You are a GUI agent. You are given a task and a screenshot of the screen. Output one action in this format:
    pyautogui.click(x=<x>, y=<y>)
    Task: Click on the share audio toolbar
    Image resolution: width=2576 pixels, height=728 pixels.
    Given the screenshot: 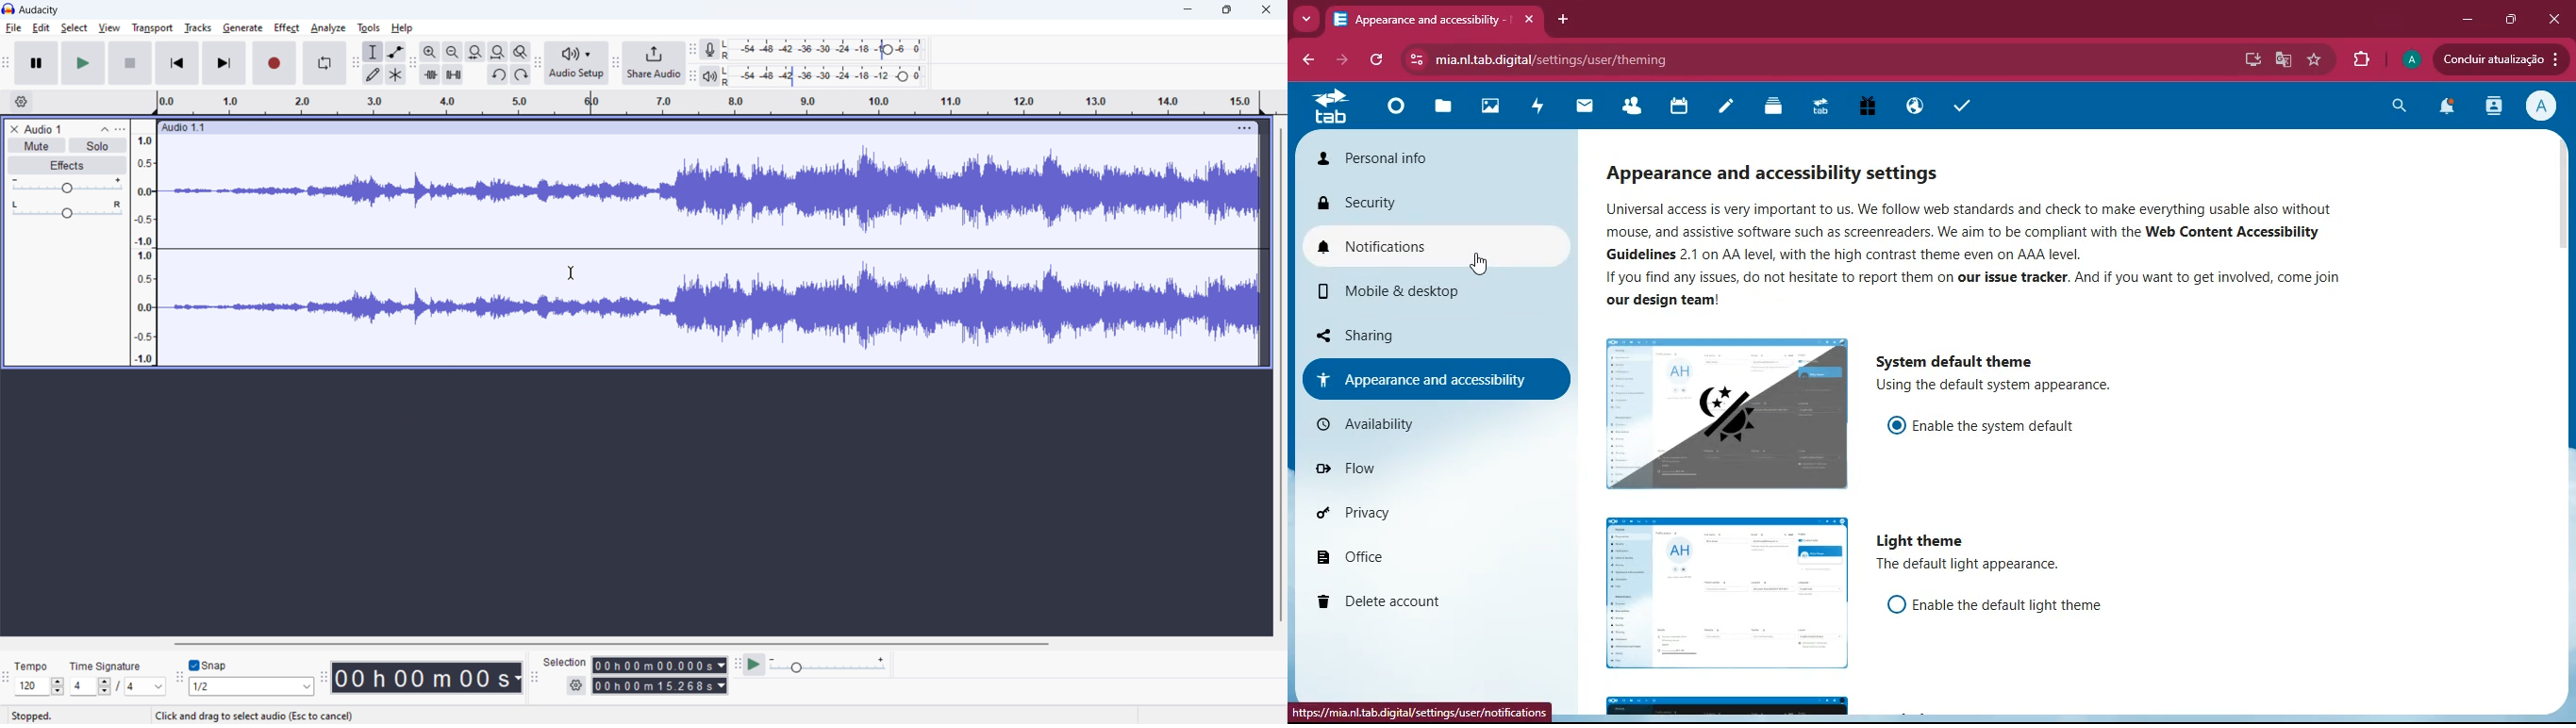 What is the action you would take?
    pyautogui.click(x=616, y=62)
    